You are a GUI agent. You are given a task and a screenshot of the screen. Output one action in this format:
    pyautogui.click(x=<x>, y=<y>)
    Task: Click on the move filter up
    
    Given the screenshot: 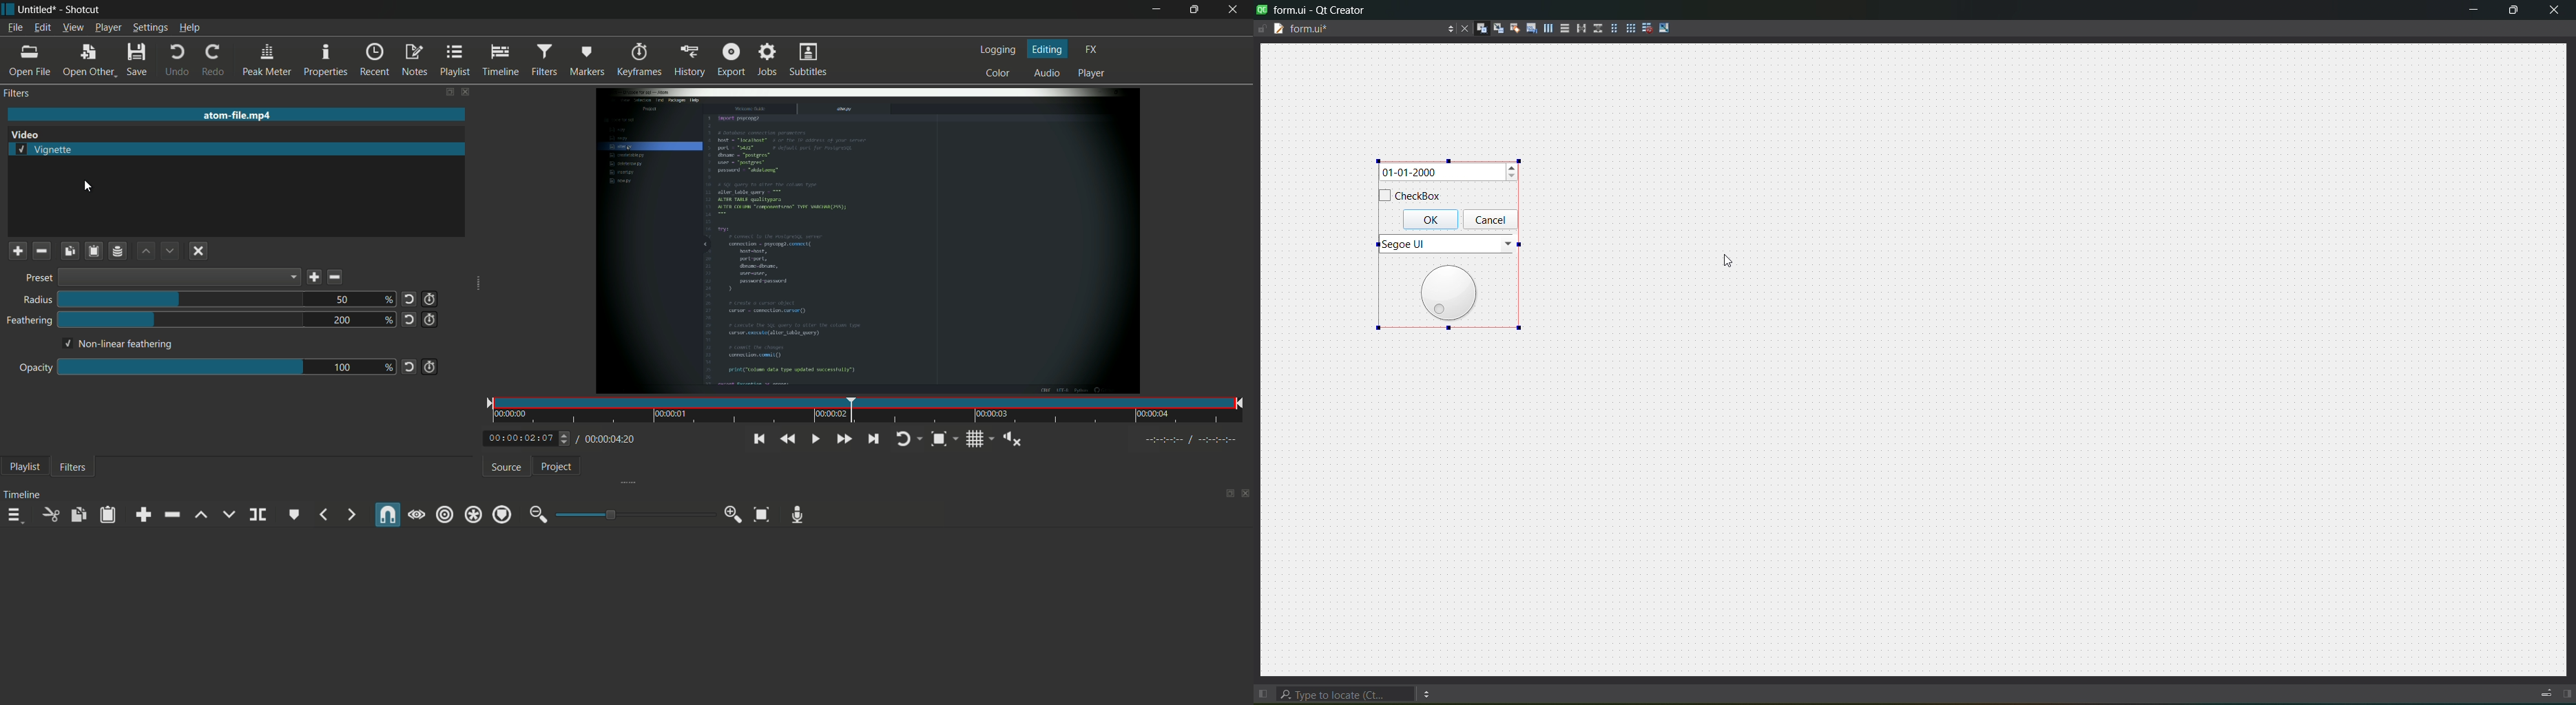 What is the action you would take?
    pyautogui.click(x=145, y=251)
    